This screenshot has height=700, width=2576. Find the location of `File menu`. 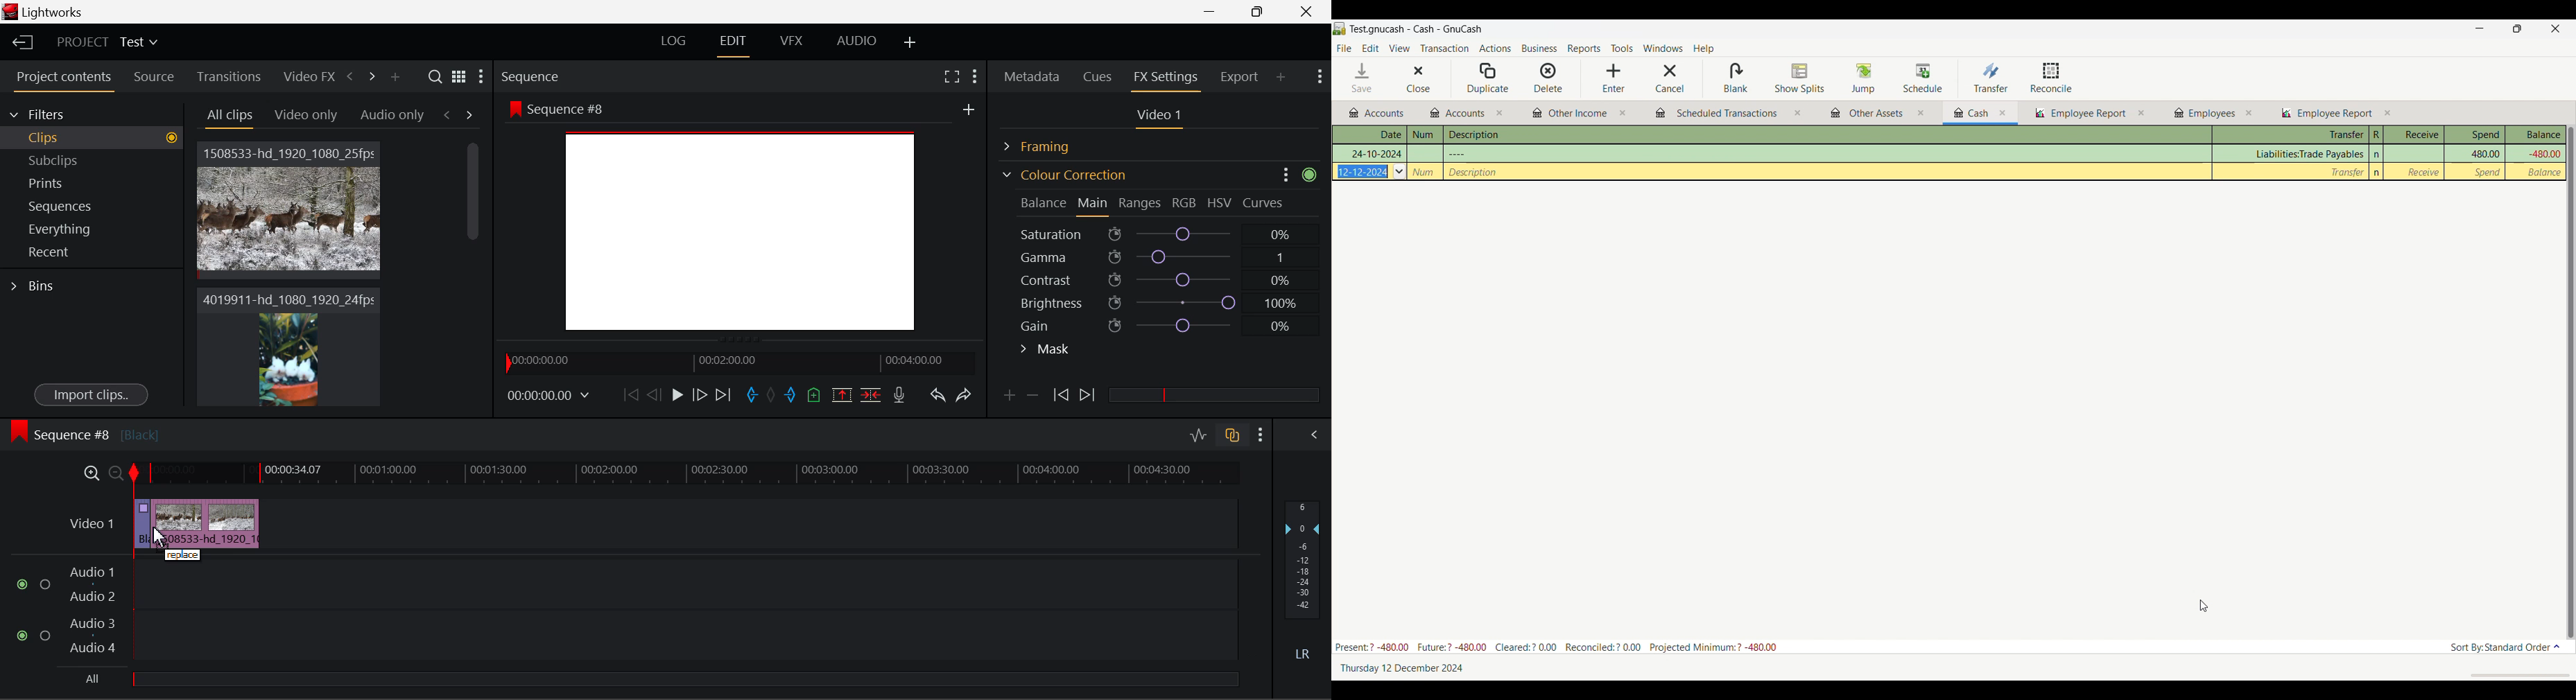

File menu is located at coordinates (1344, 49).